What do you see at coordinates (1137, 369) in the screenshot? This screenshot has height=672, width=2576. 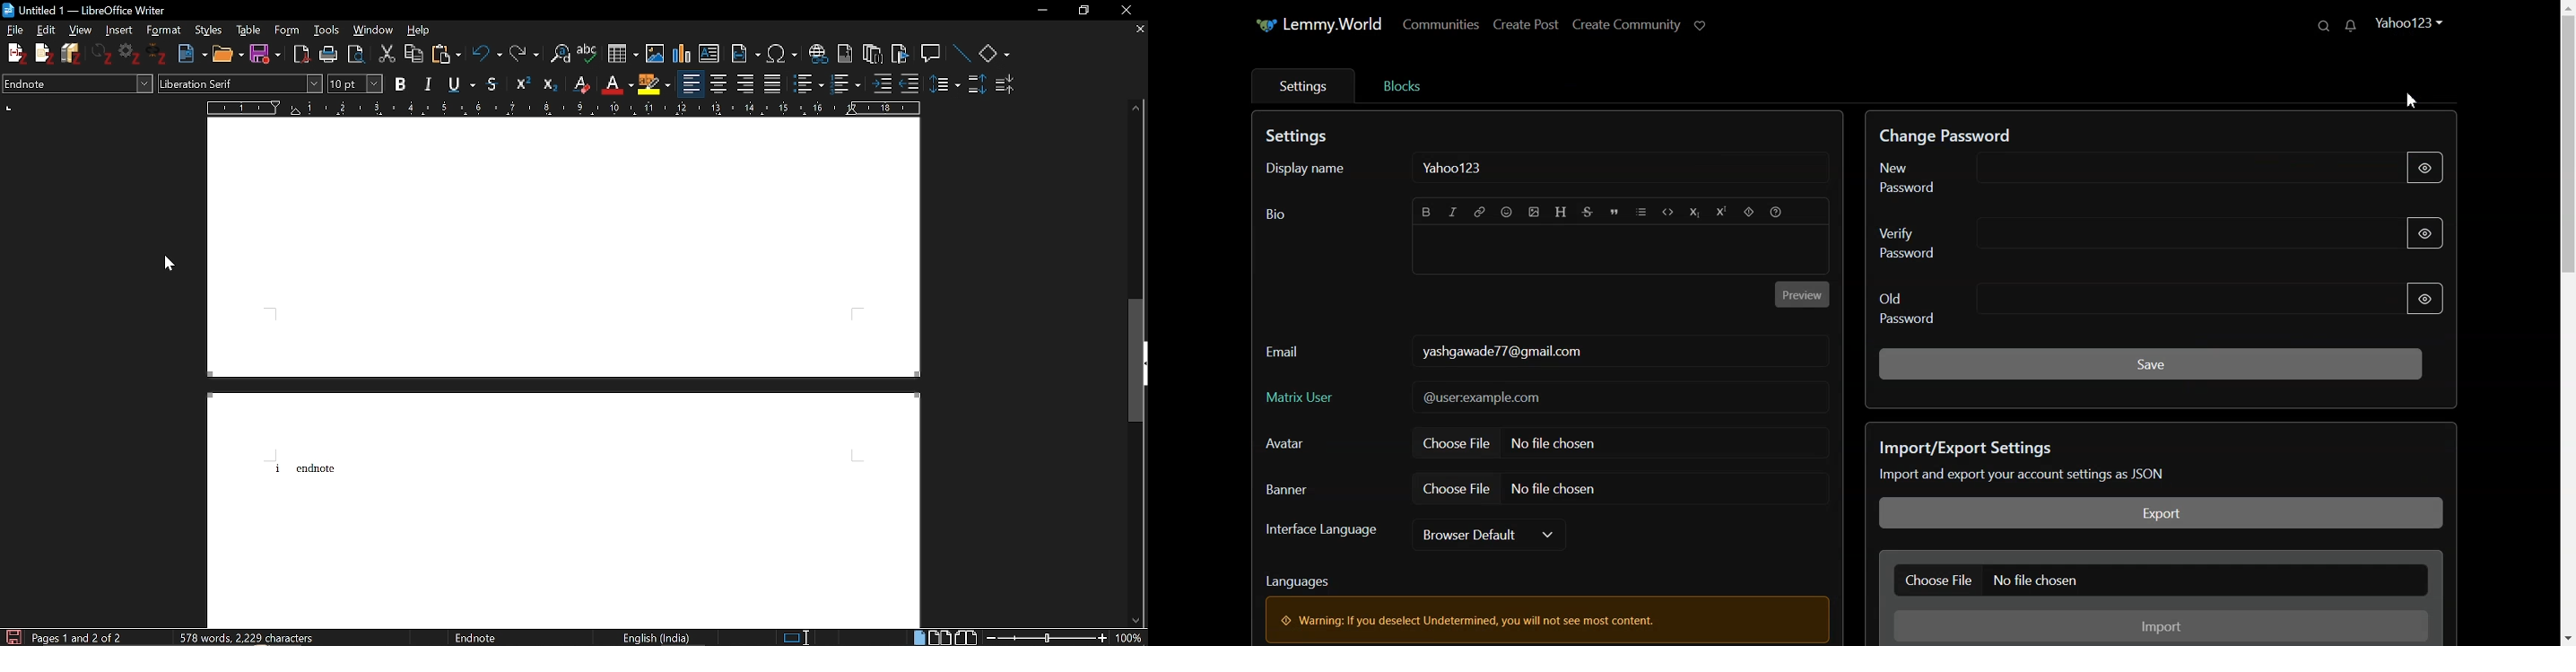 I see `Vertical scrollbar` at bounding box center [1137, 369].